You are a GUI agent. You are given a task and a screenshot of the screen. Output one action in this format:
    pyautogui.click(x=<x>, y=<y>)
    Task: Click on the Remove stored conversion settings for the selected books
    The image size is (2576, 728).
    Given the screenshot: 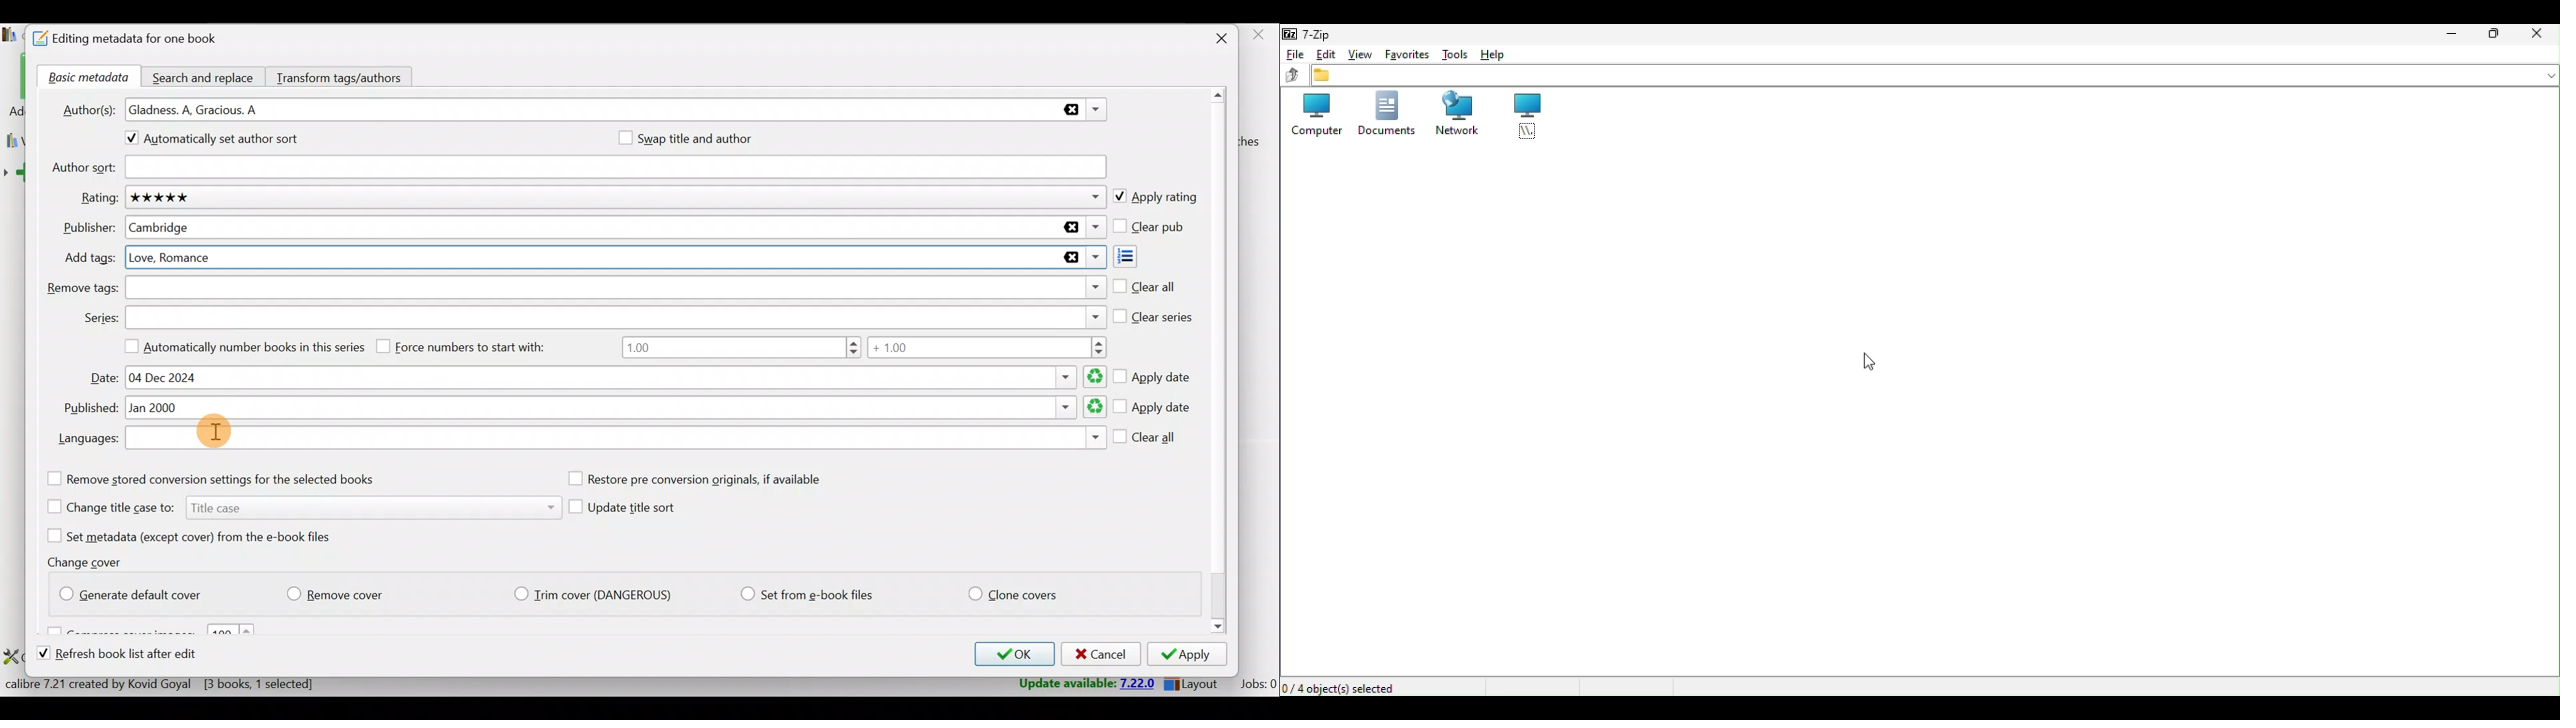 What is the action you would take?
    pyautogui.click(x=229, y=479)
    